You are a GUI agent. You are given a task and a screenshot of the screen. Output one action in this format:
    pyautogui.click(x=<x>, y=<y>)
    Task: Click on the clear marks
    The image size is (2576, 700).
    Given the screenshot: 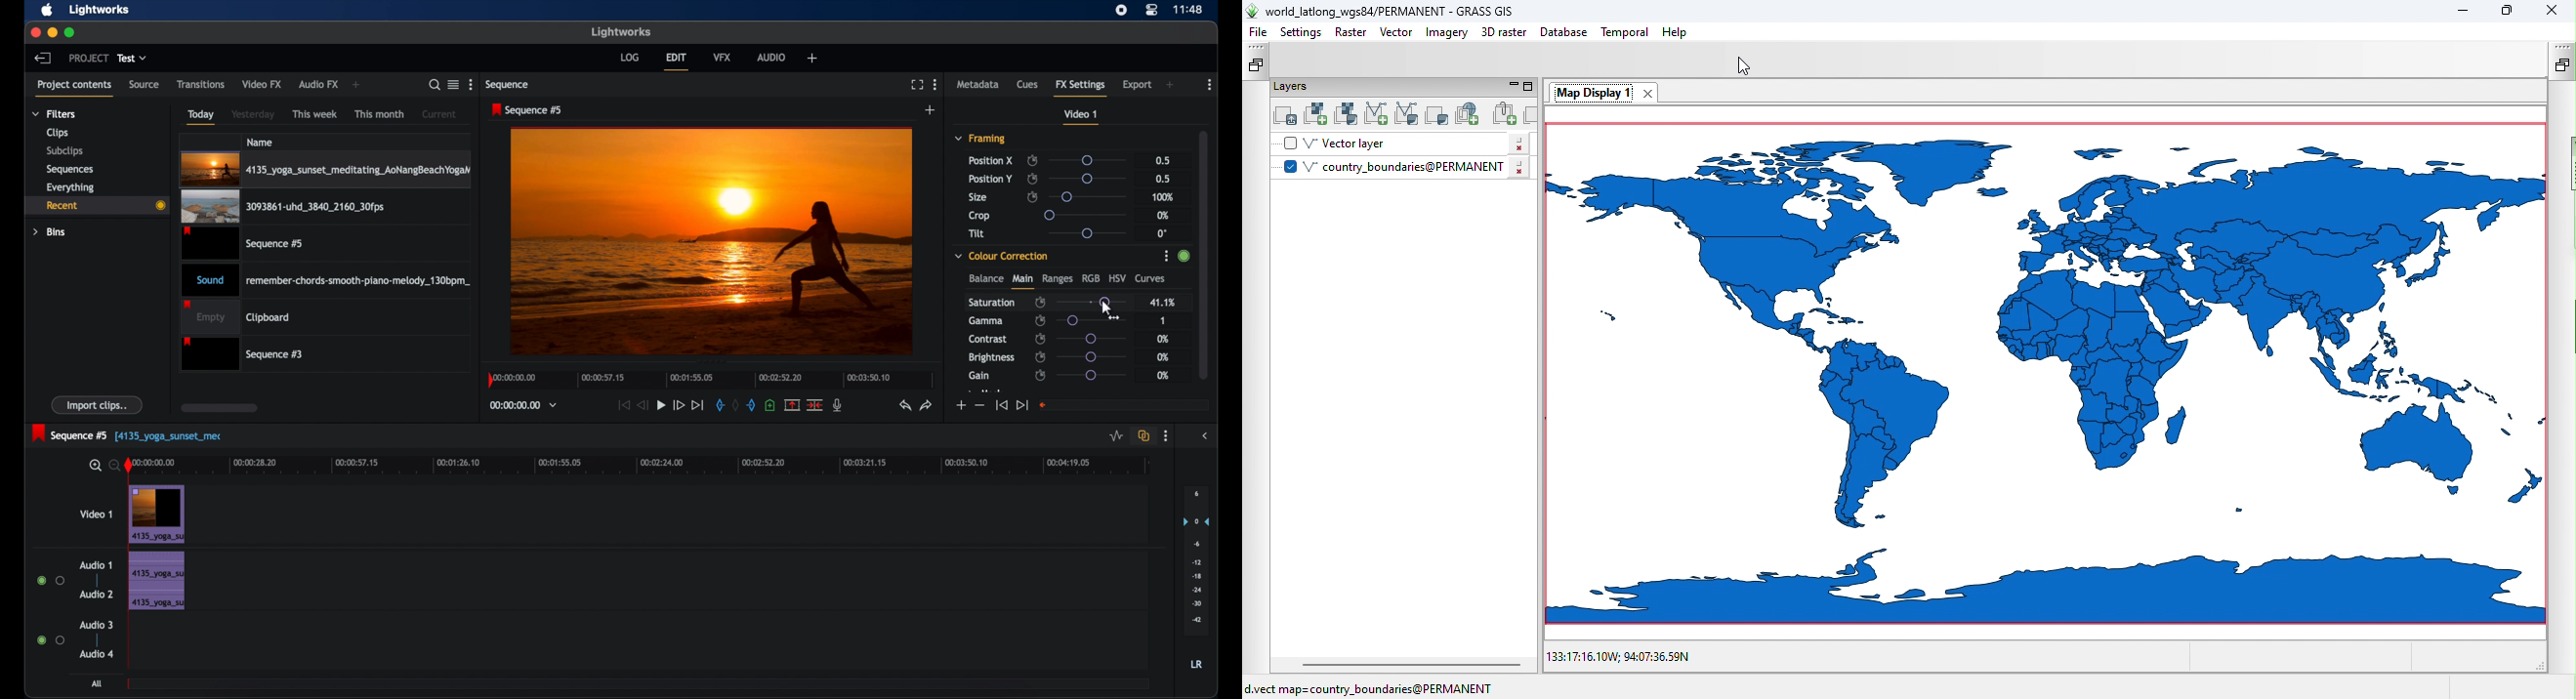 What is the action you would take?
    pyautogui.click(x=737, y=405)
    